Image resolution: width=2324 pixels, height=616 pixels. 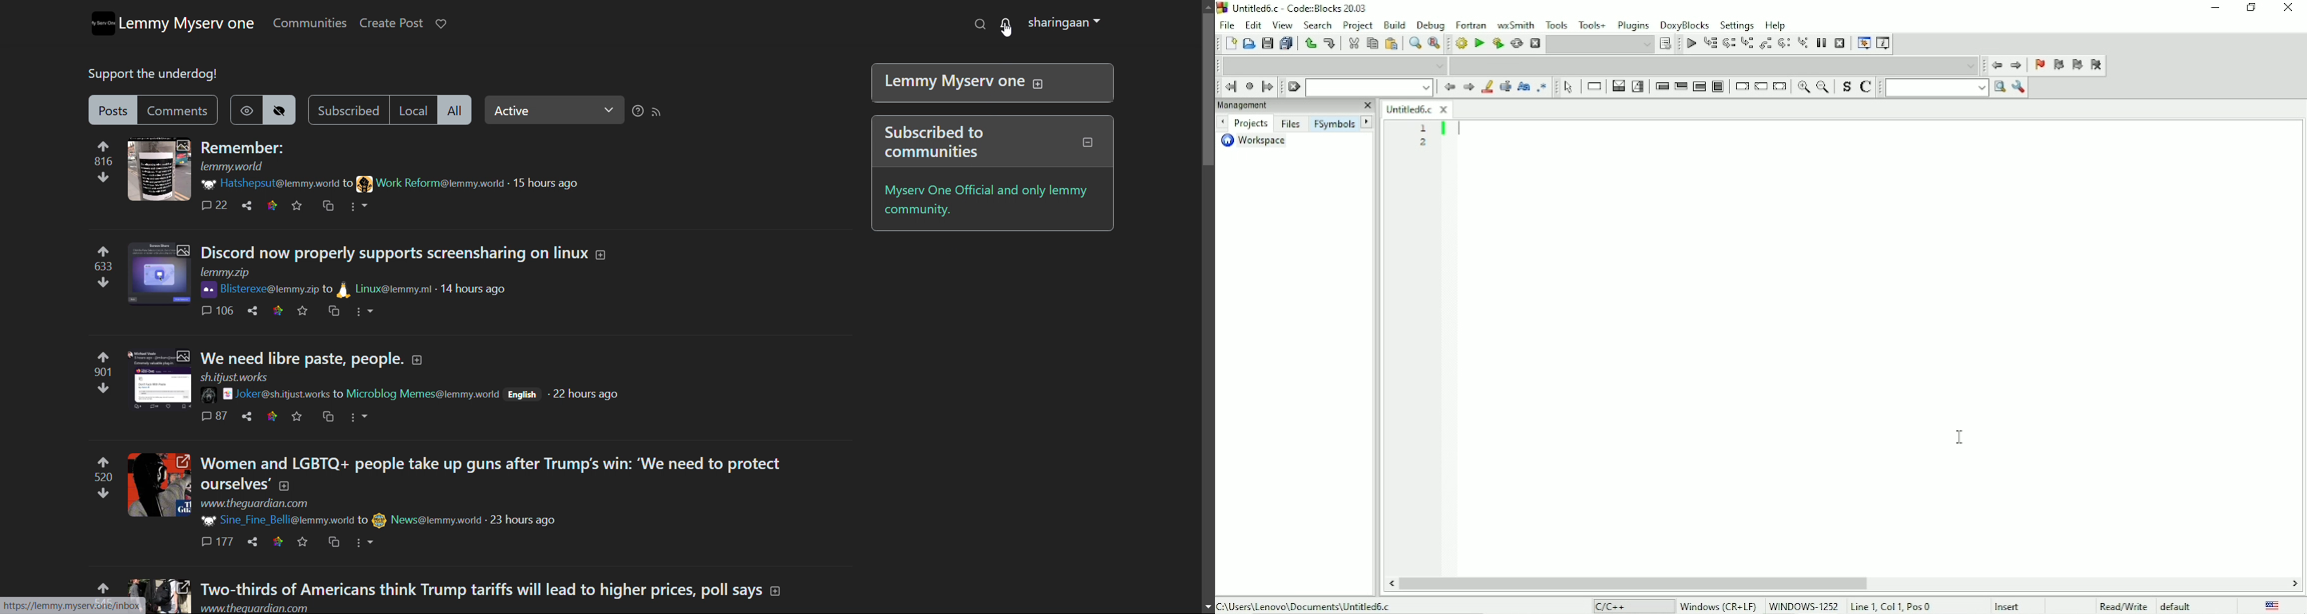 I want to click on community, so click(x=422, y=393).